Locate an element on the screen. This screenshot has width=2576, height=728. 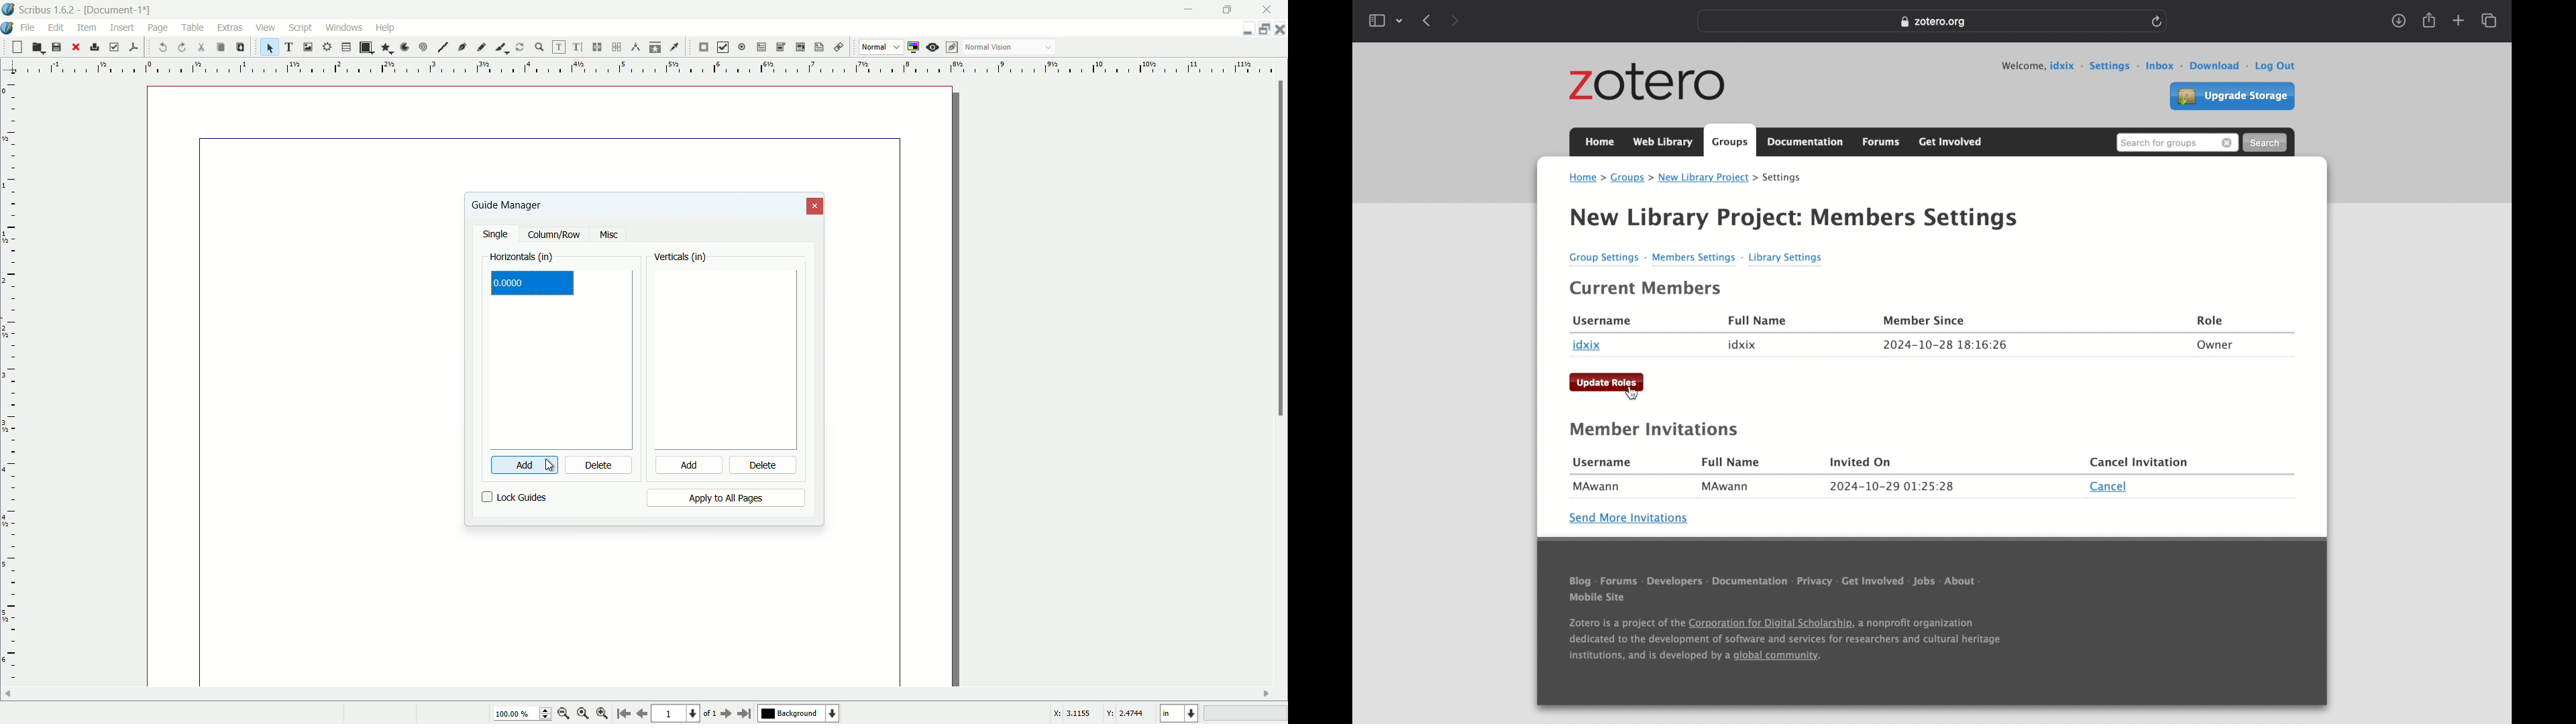
save as pdf is located at coordinates (133, 46).